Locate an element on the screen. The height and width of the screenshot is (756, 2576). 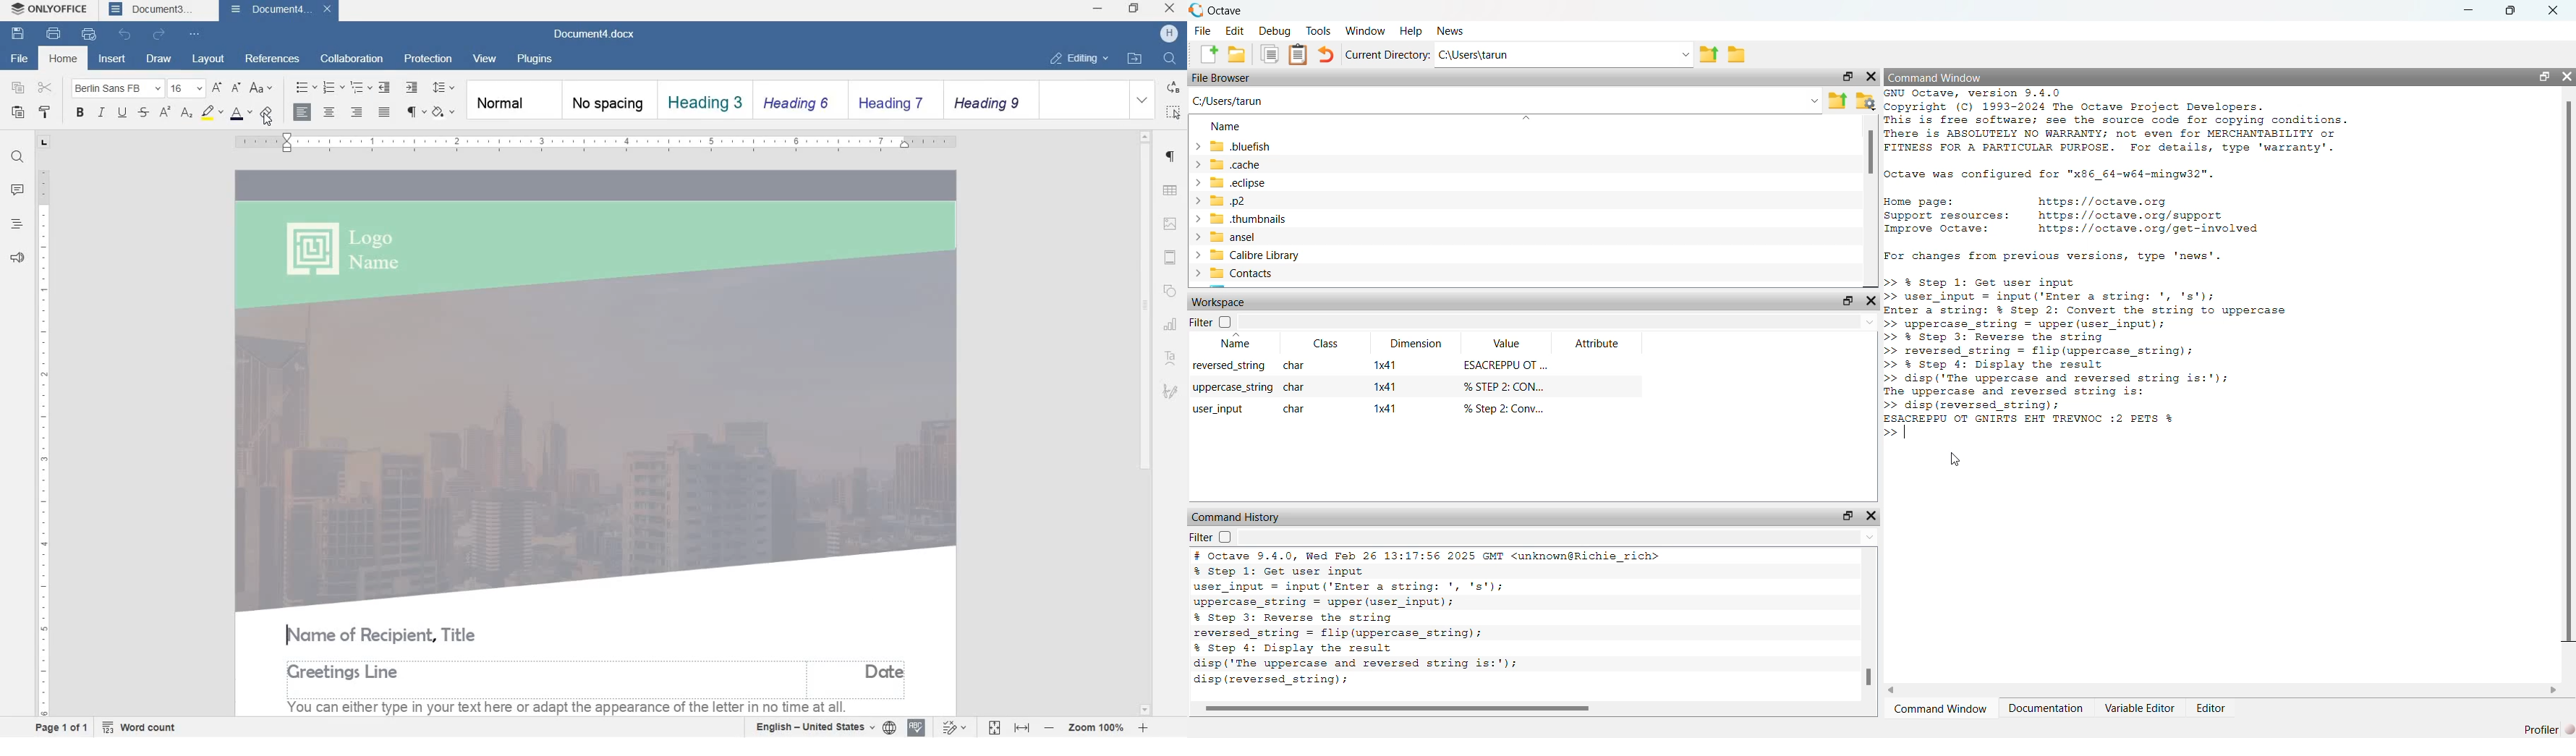
superscript is located at coordinates (165, 113).